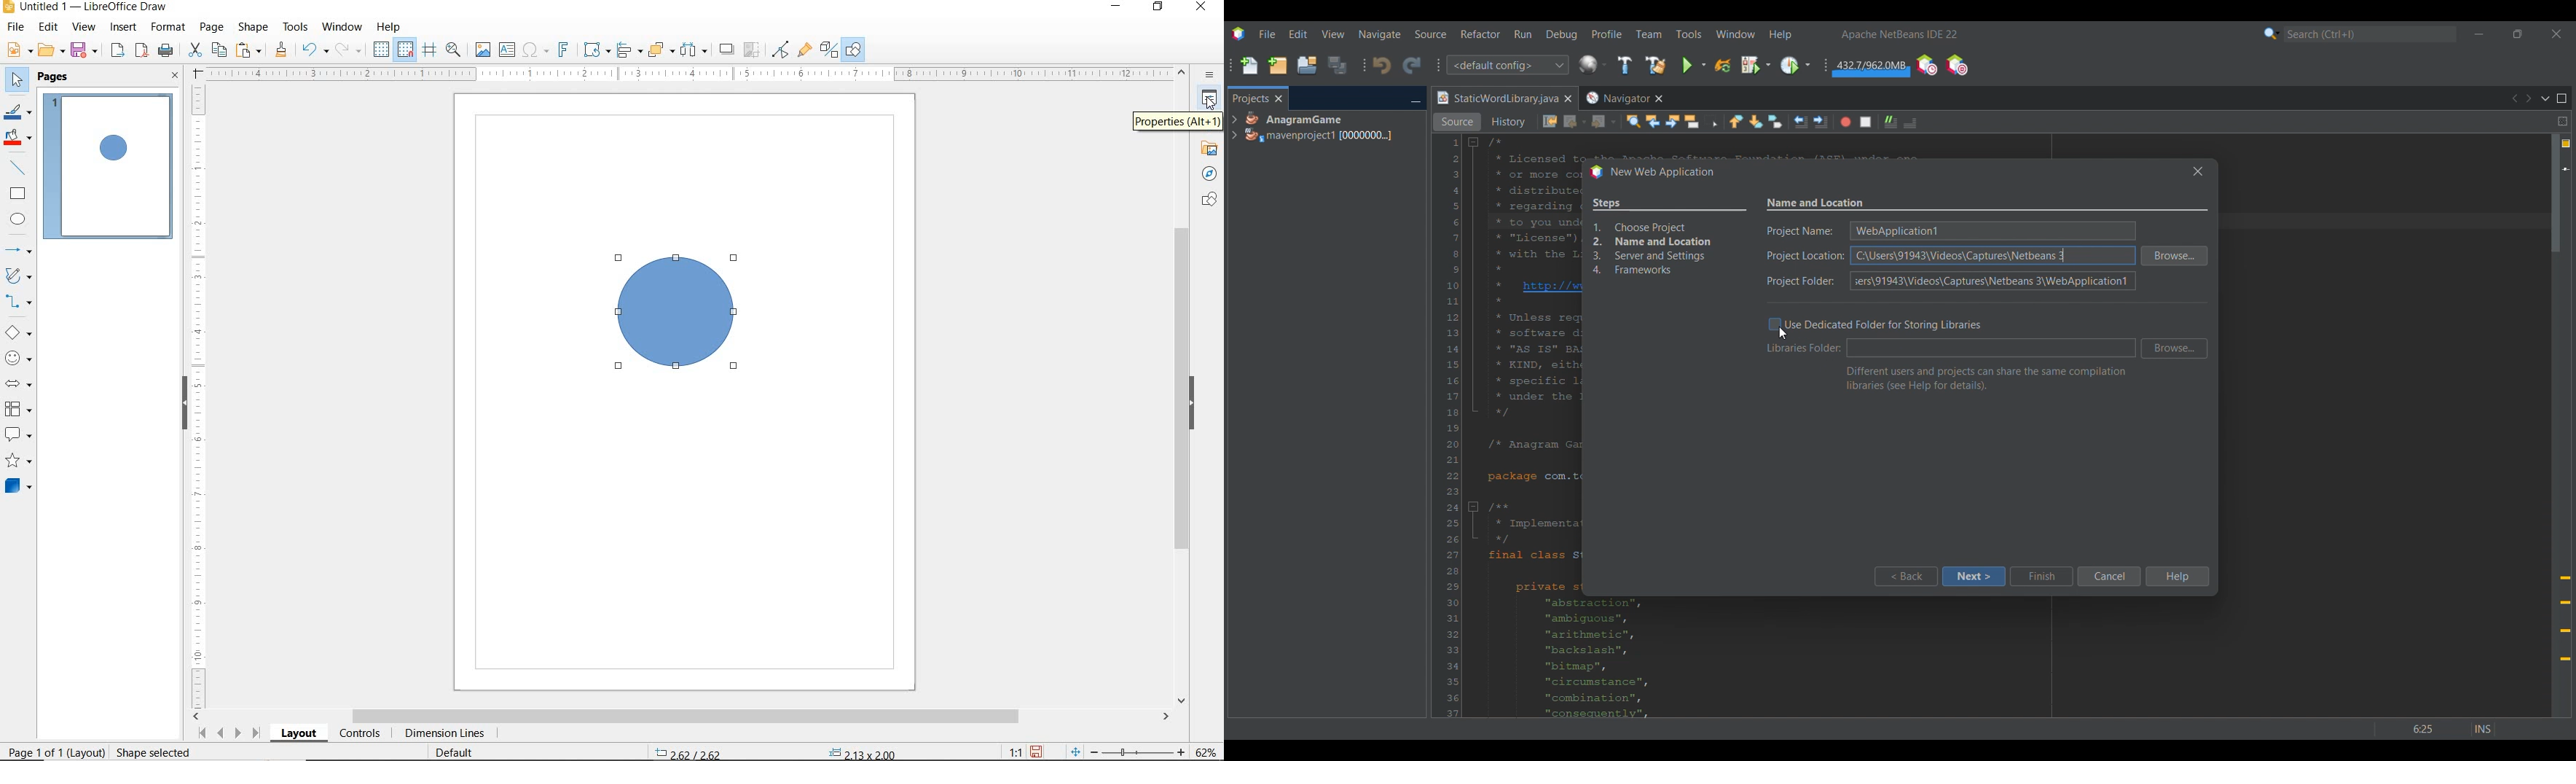  Describe the element at coordinates (1209, 202) in the screenshot. I see `Shapes` at that location.